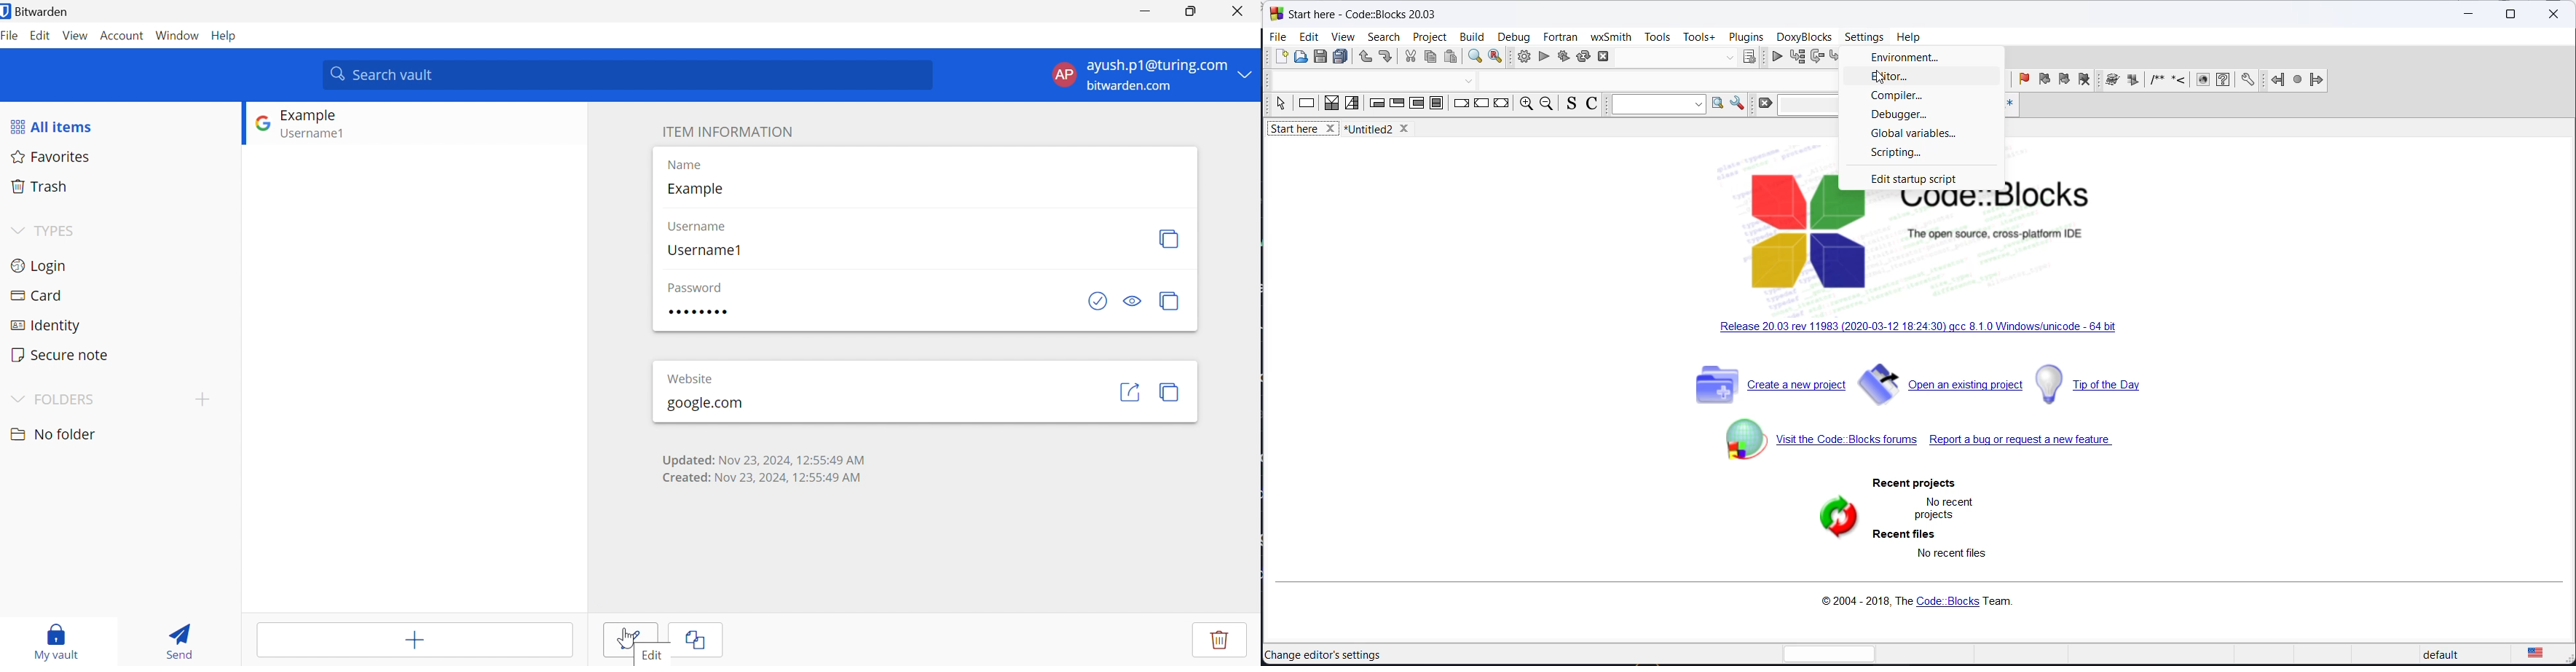 This screenshot has width=2576, height=672. What do you see at coordinates (1923, 153) in the screenshot?
I see `scripting` at bounding box center [1923, 153].